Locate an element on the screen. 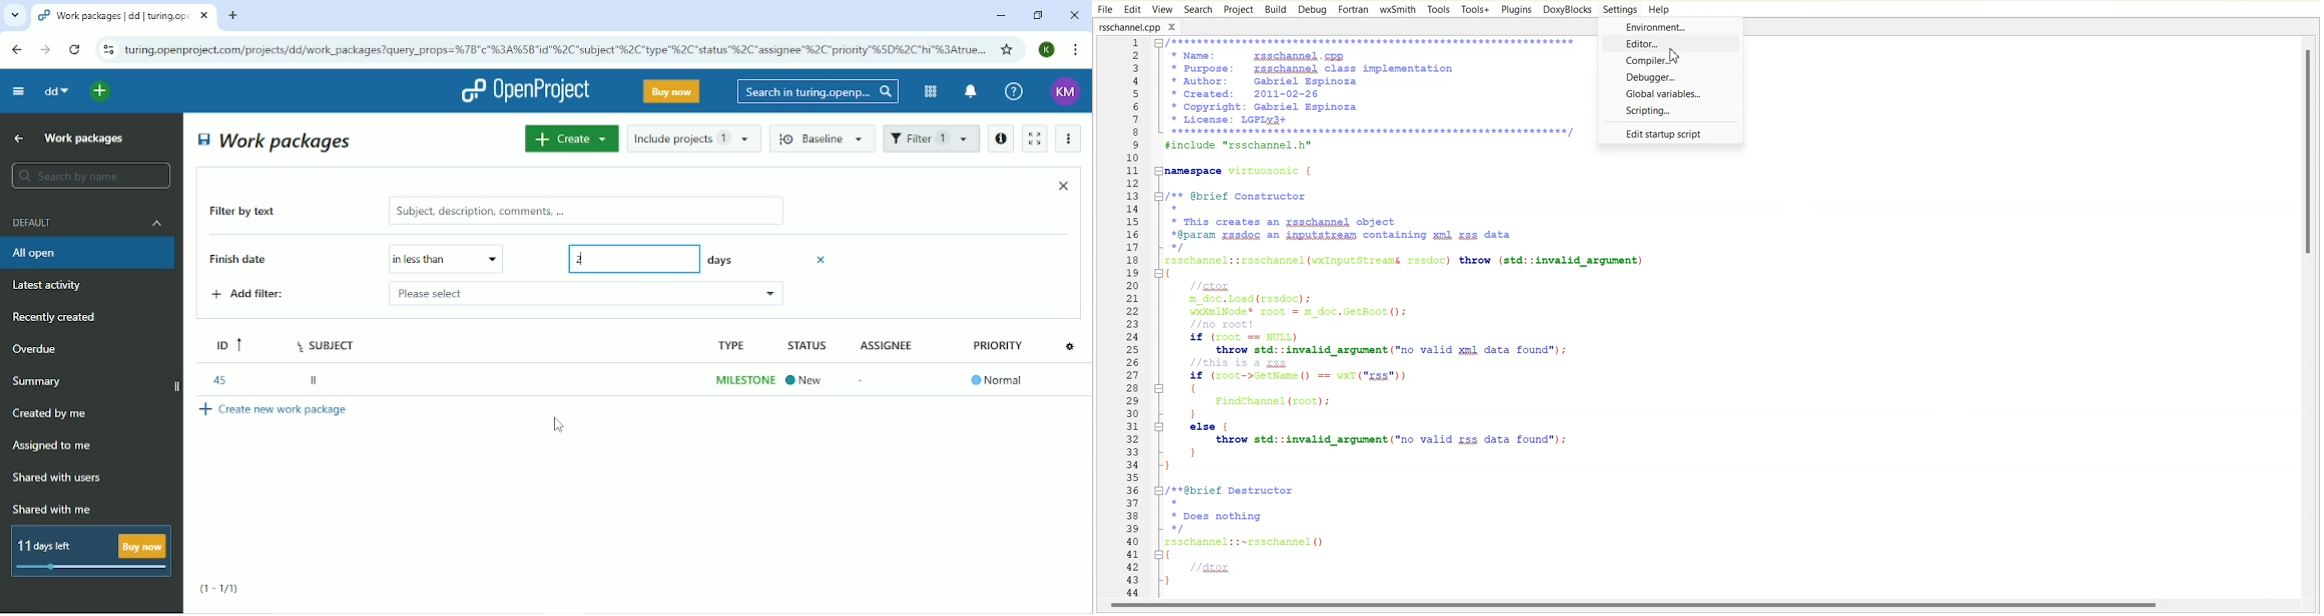 This screenshot has height=616, width=2324. OpenProject is located at coordinates (525, 91).